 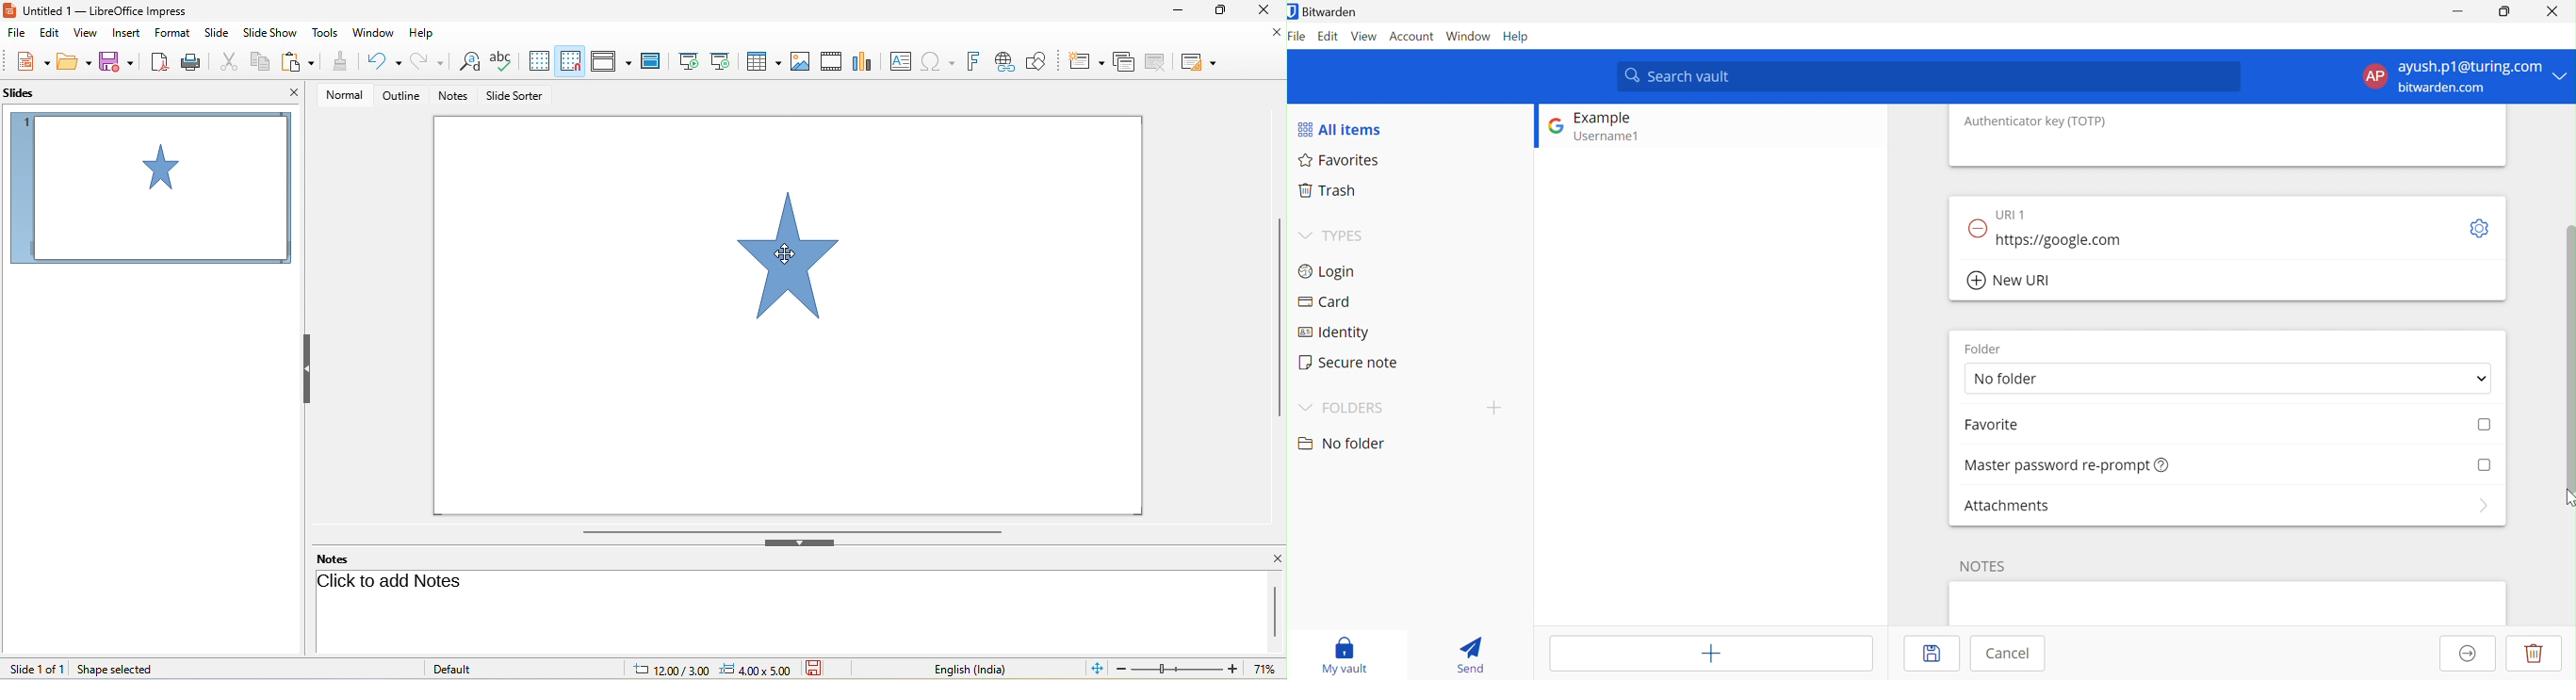 I want to click on Checkbox, so click(x=2485, y=424).